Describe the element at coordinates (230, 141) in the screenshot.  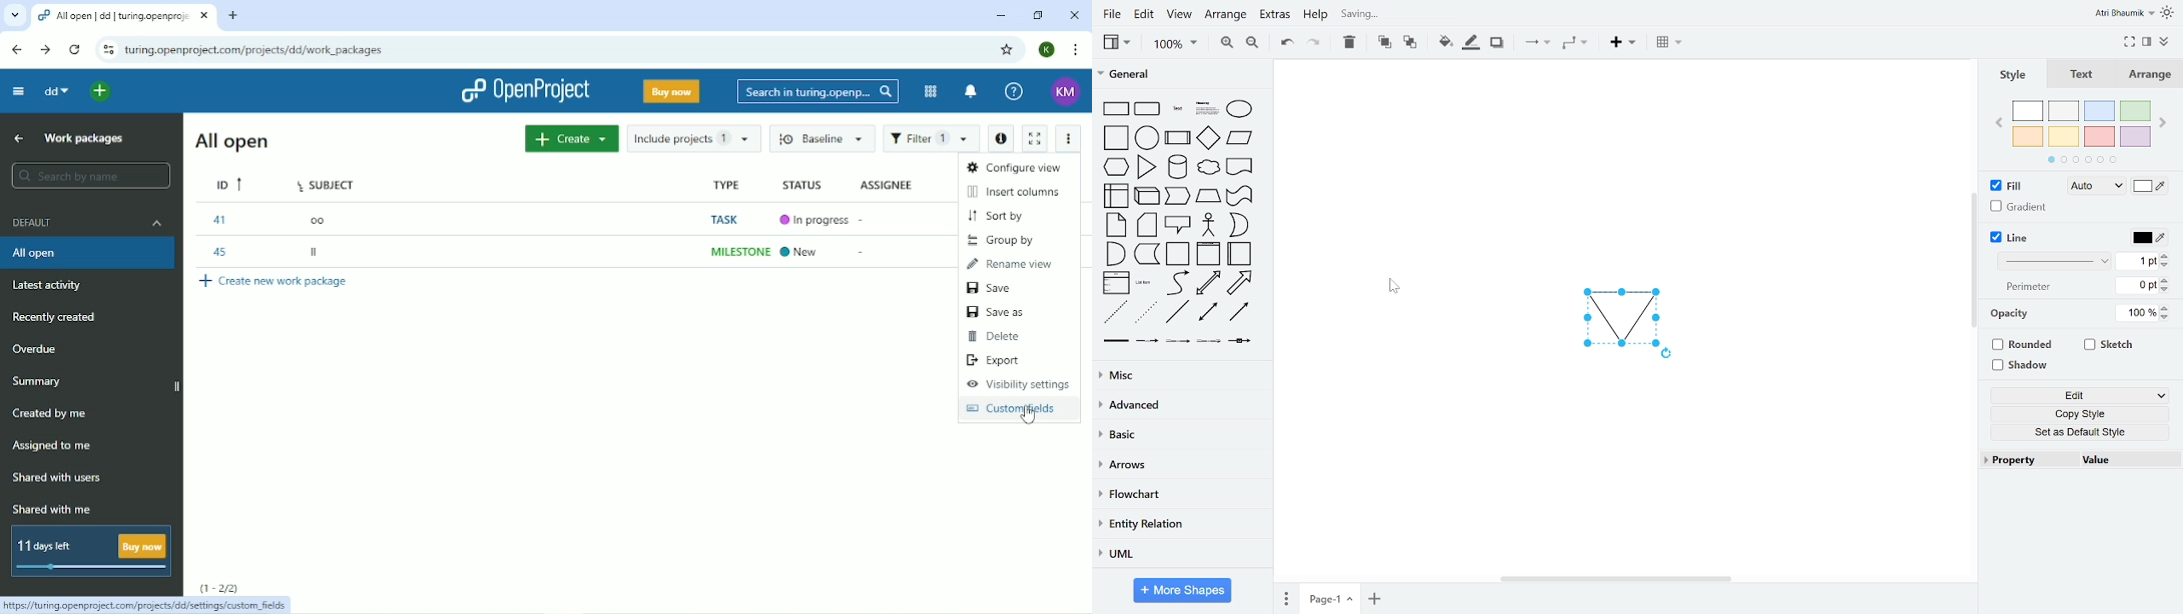
I see `All open` at that location.